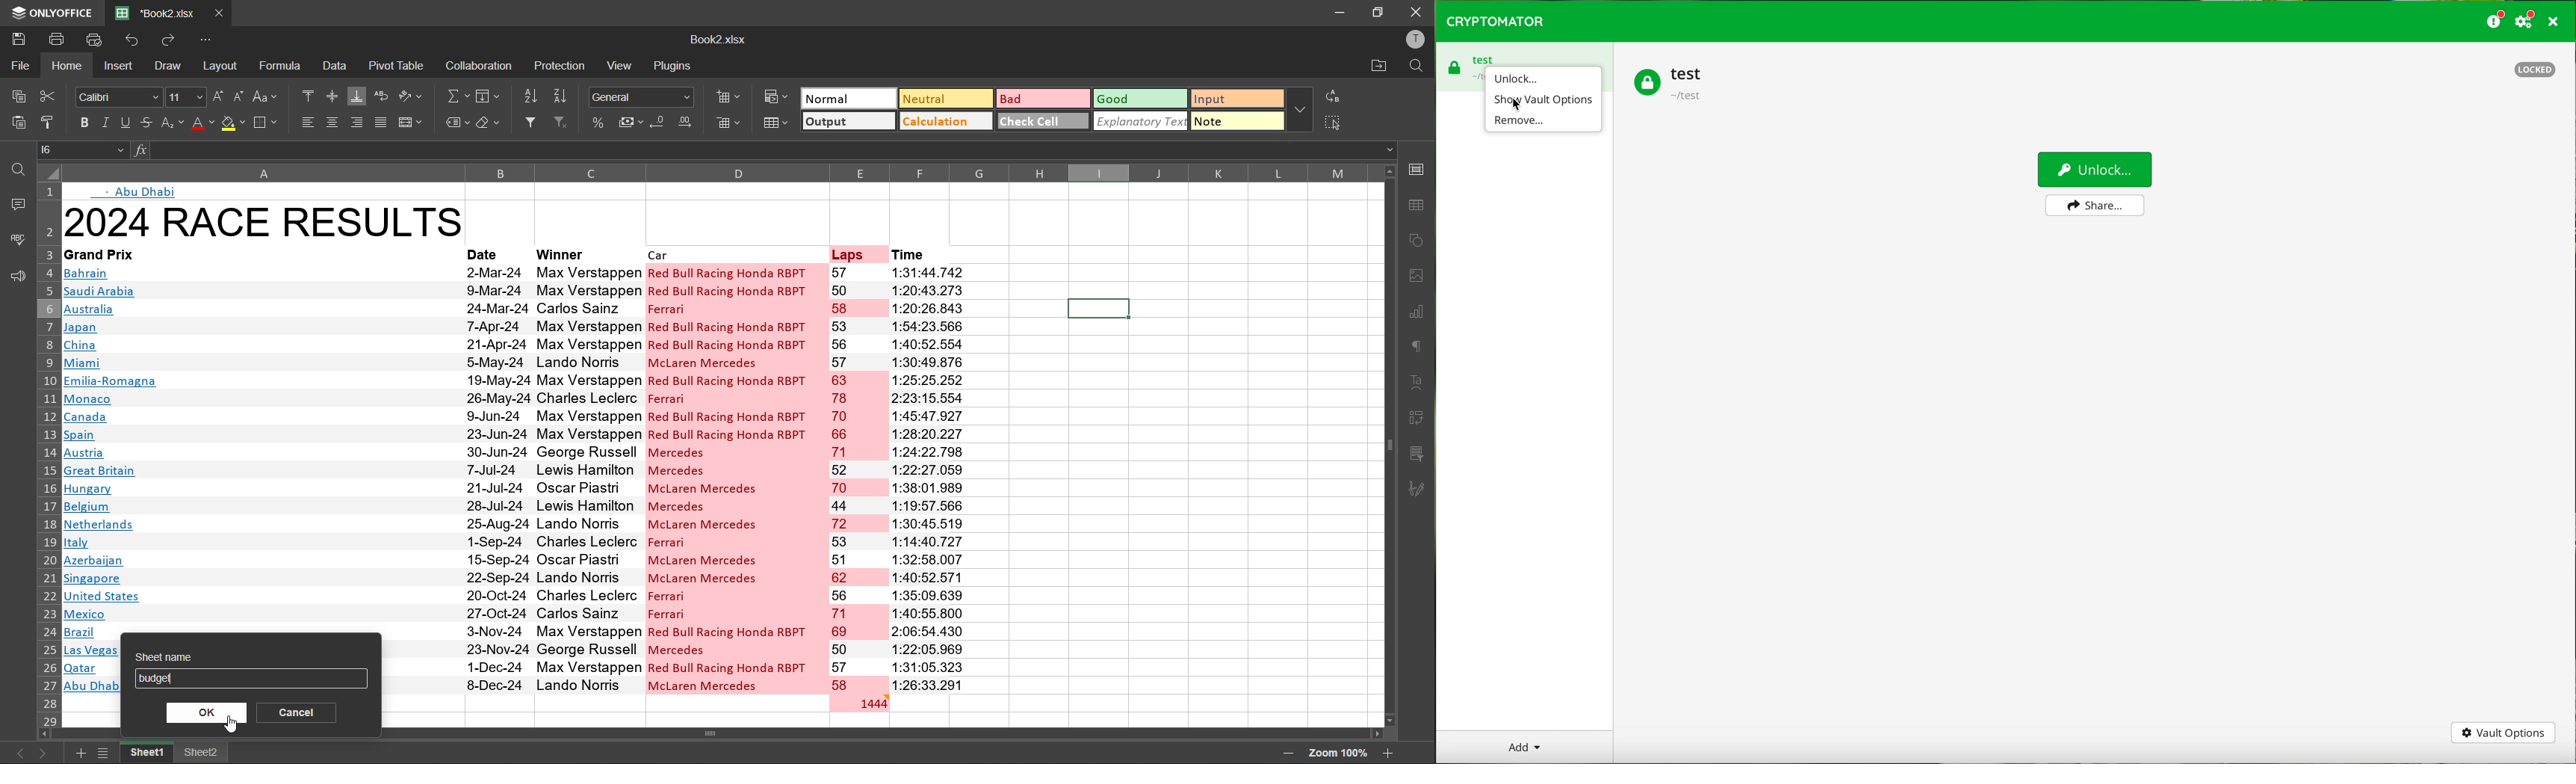  Describe the element at coordinates (734, 253) in the screenshot. I see `car` at that location.